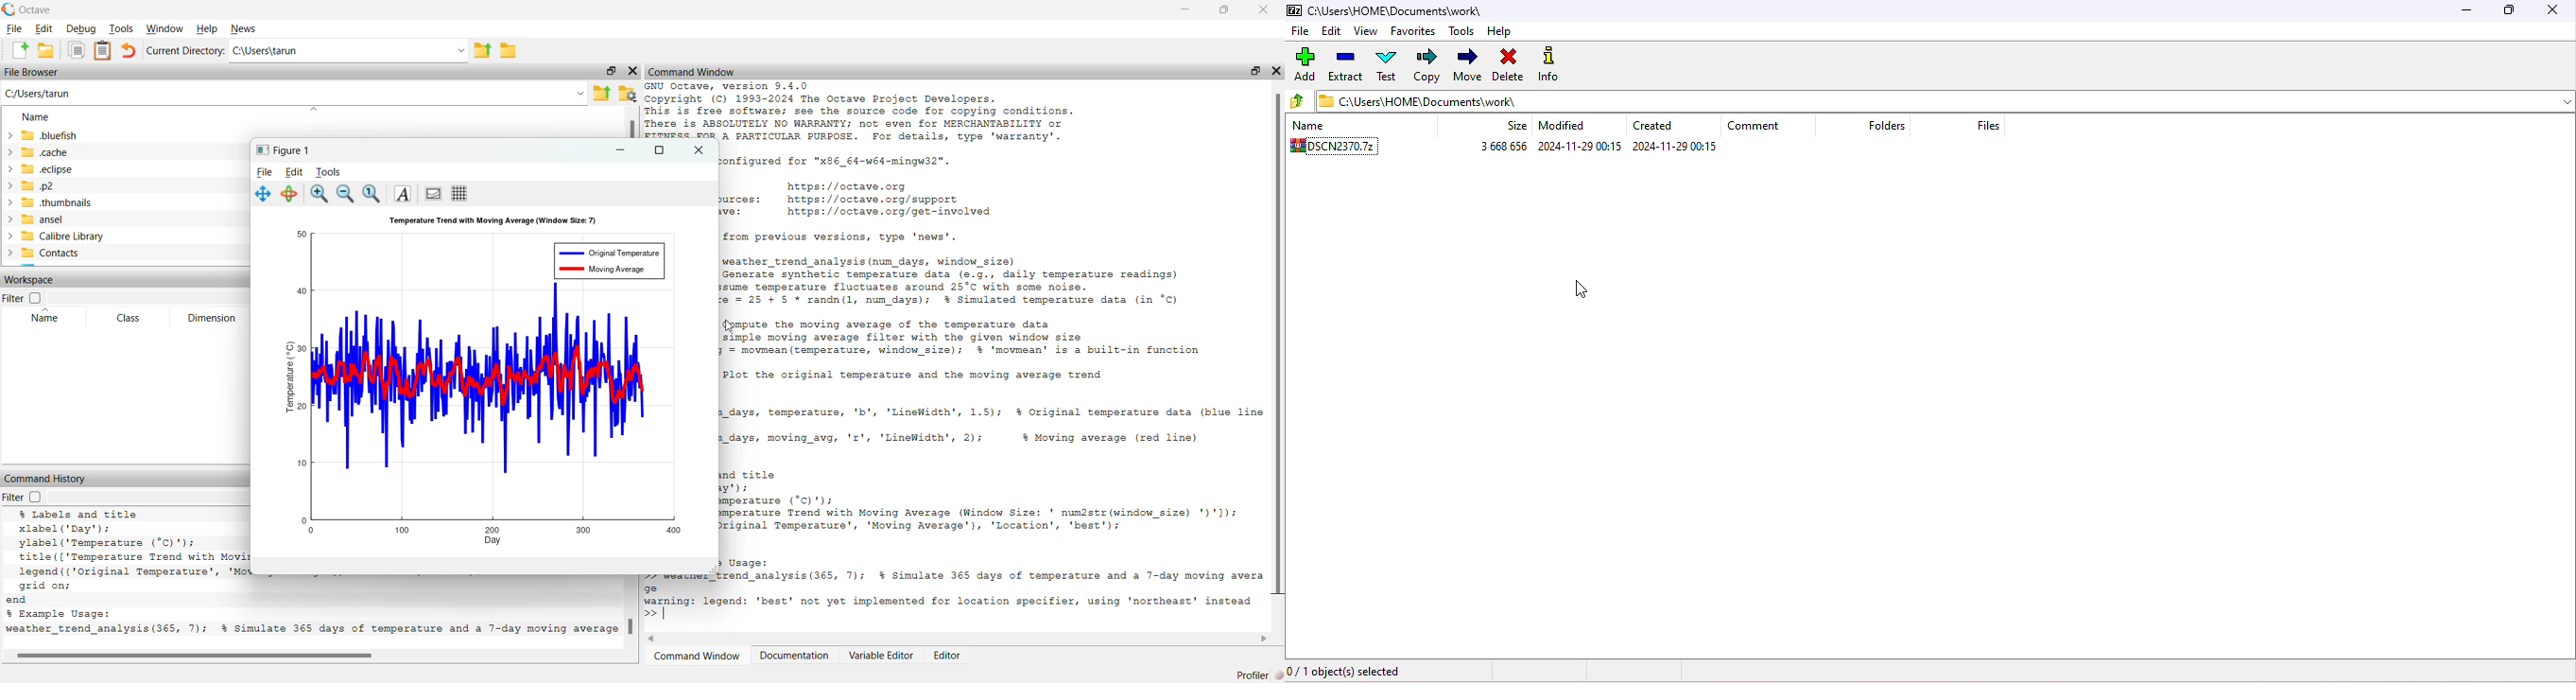 This screenshot has width=2576, height=700. I want to click on archive name, so click(1348, 149).